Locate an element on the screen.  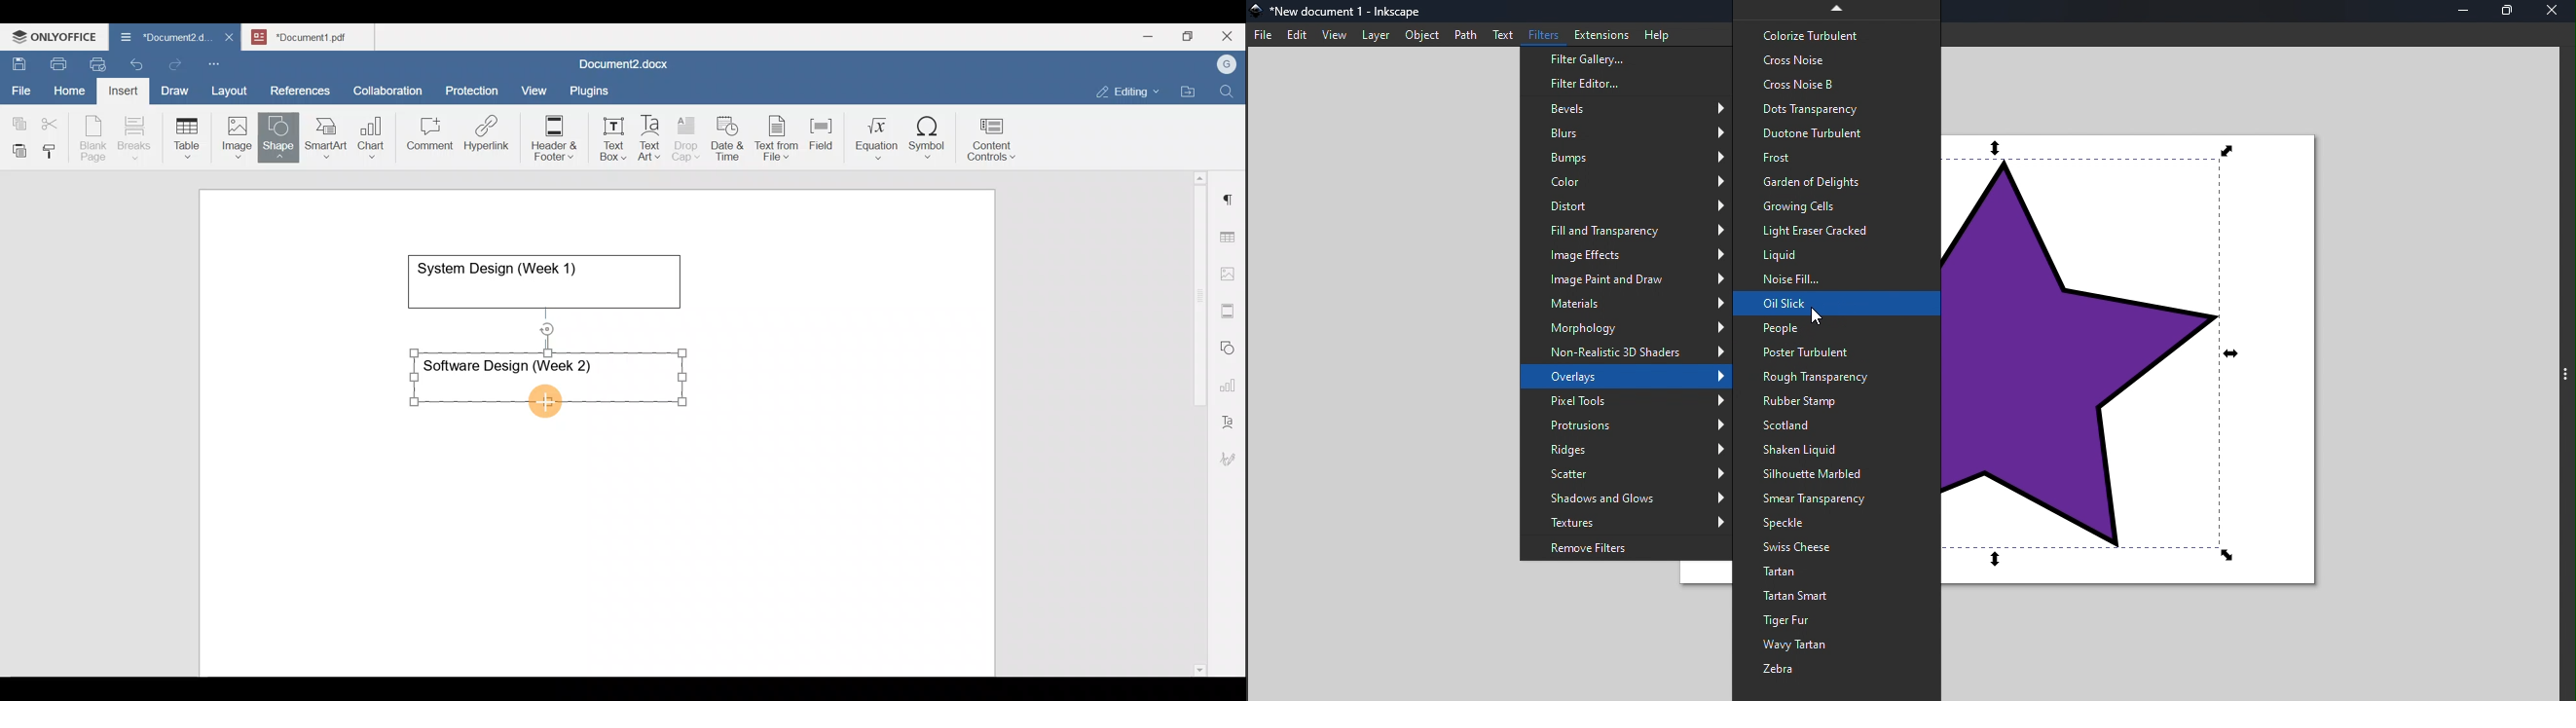
Distort is located at coordinates (1626, 204).